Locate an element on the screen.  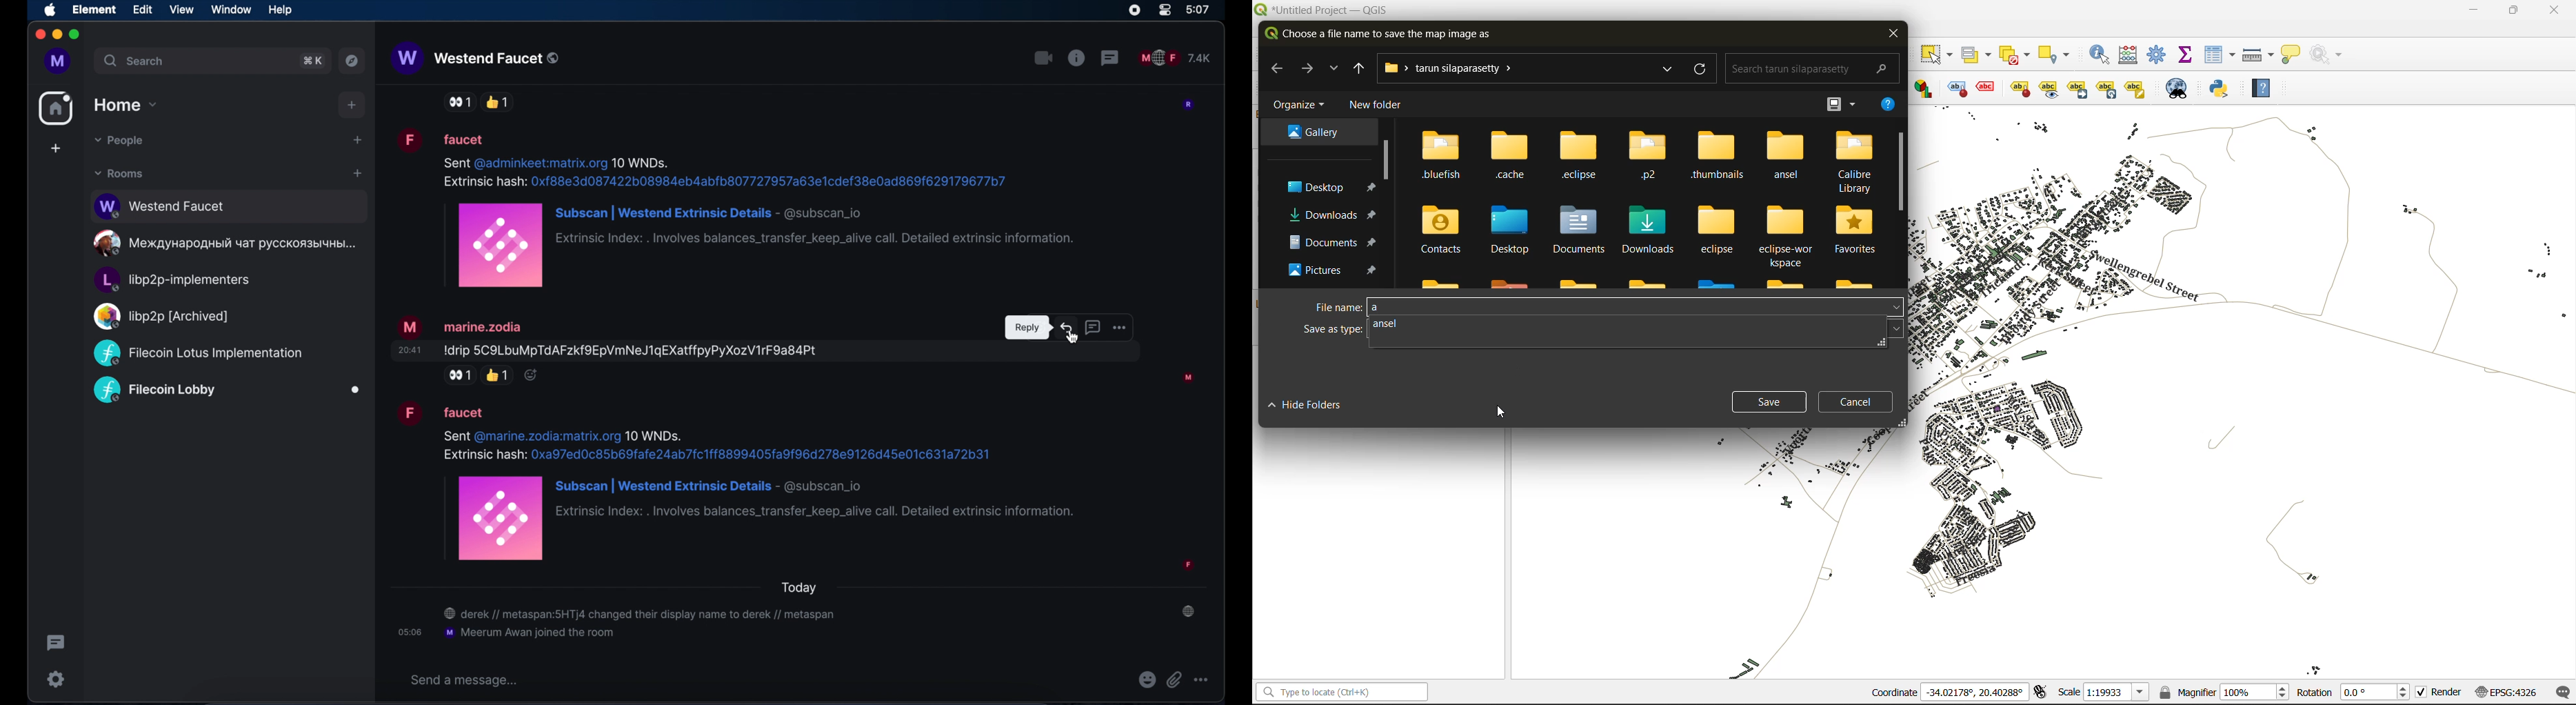
participant profile picture is located at coordinates (1188, 105).